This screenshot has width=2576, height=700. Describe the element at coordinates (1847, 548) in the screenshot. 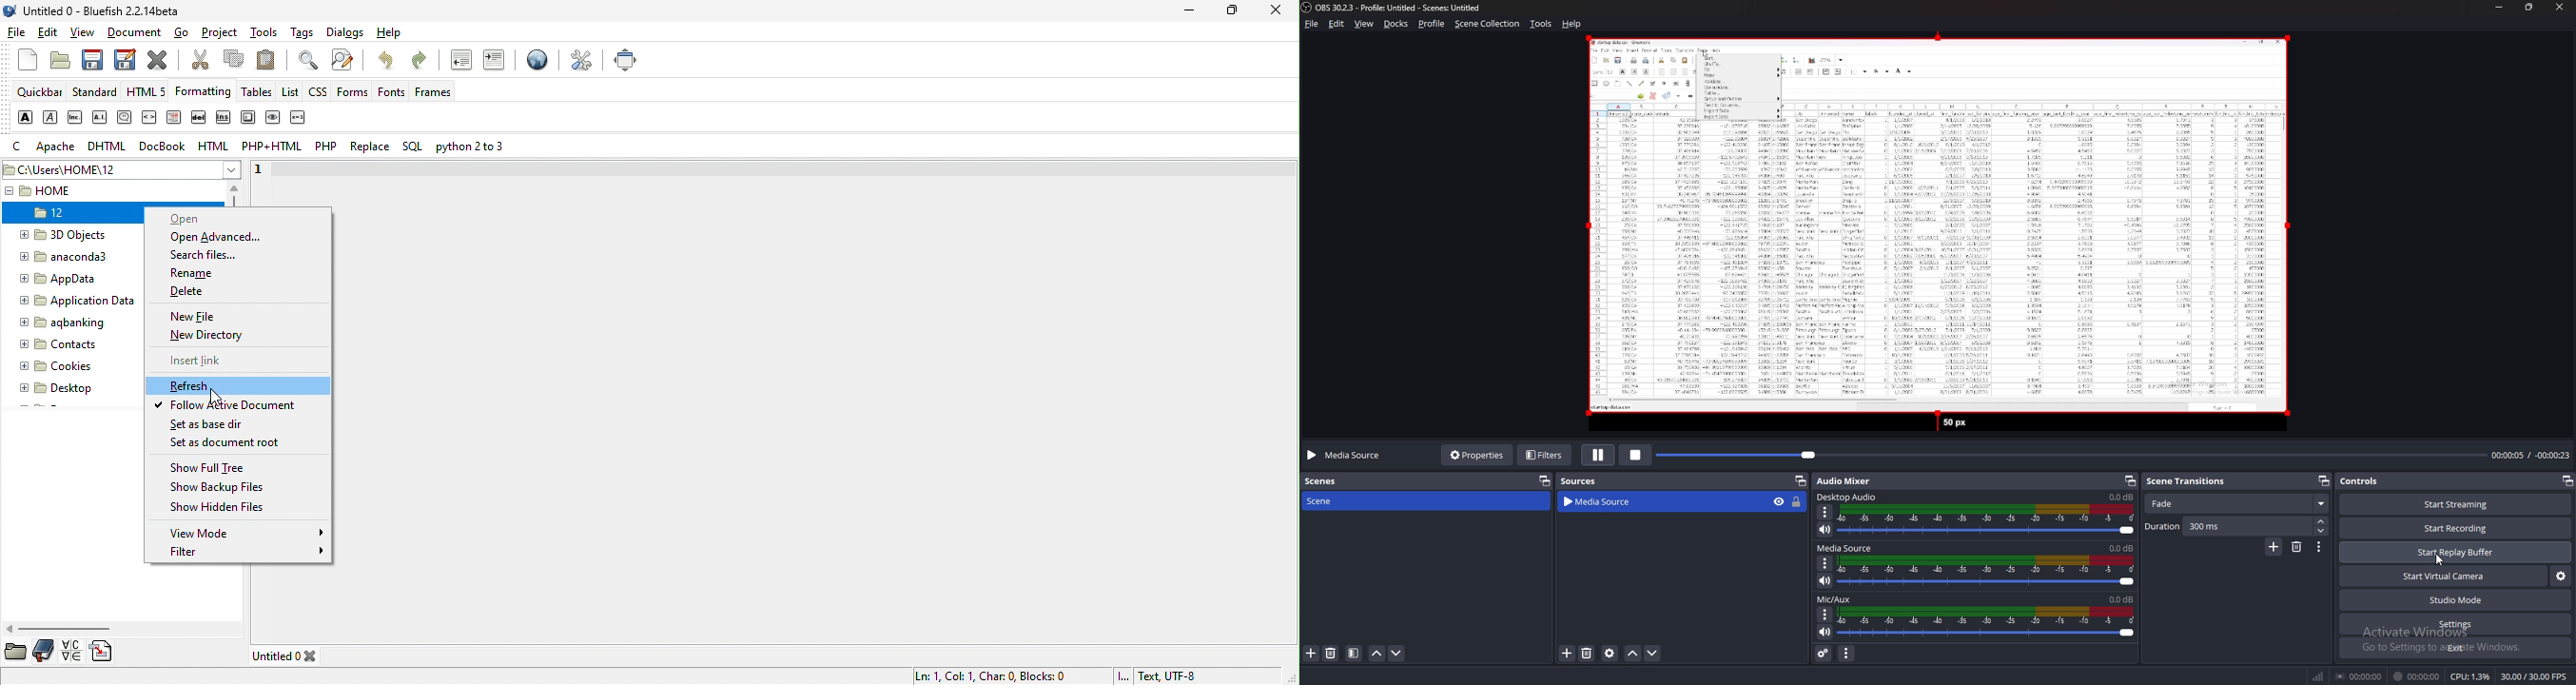

I see `media source` at that location.